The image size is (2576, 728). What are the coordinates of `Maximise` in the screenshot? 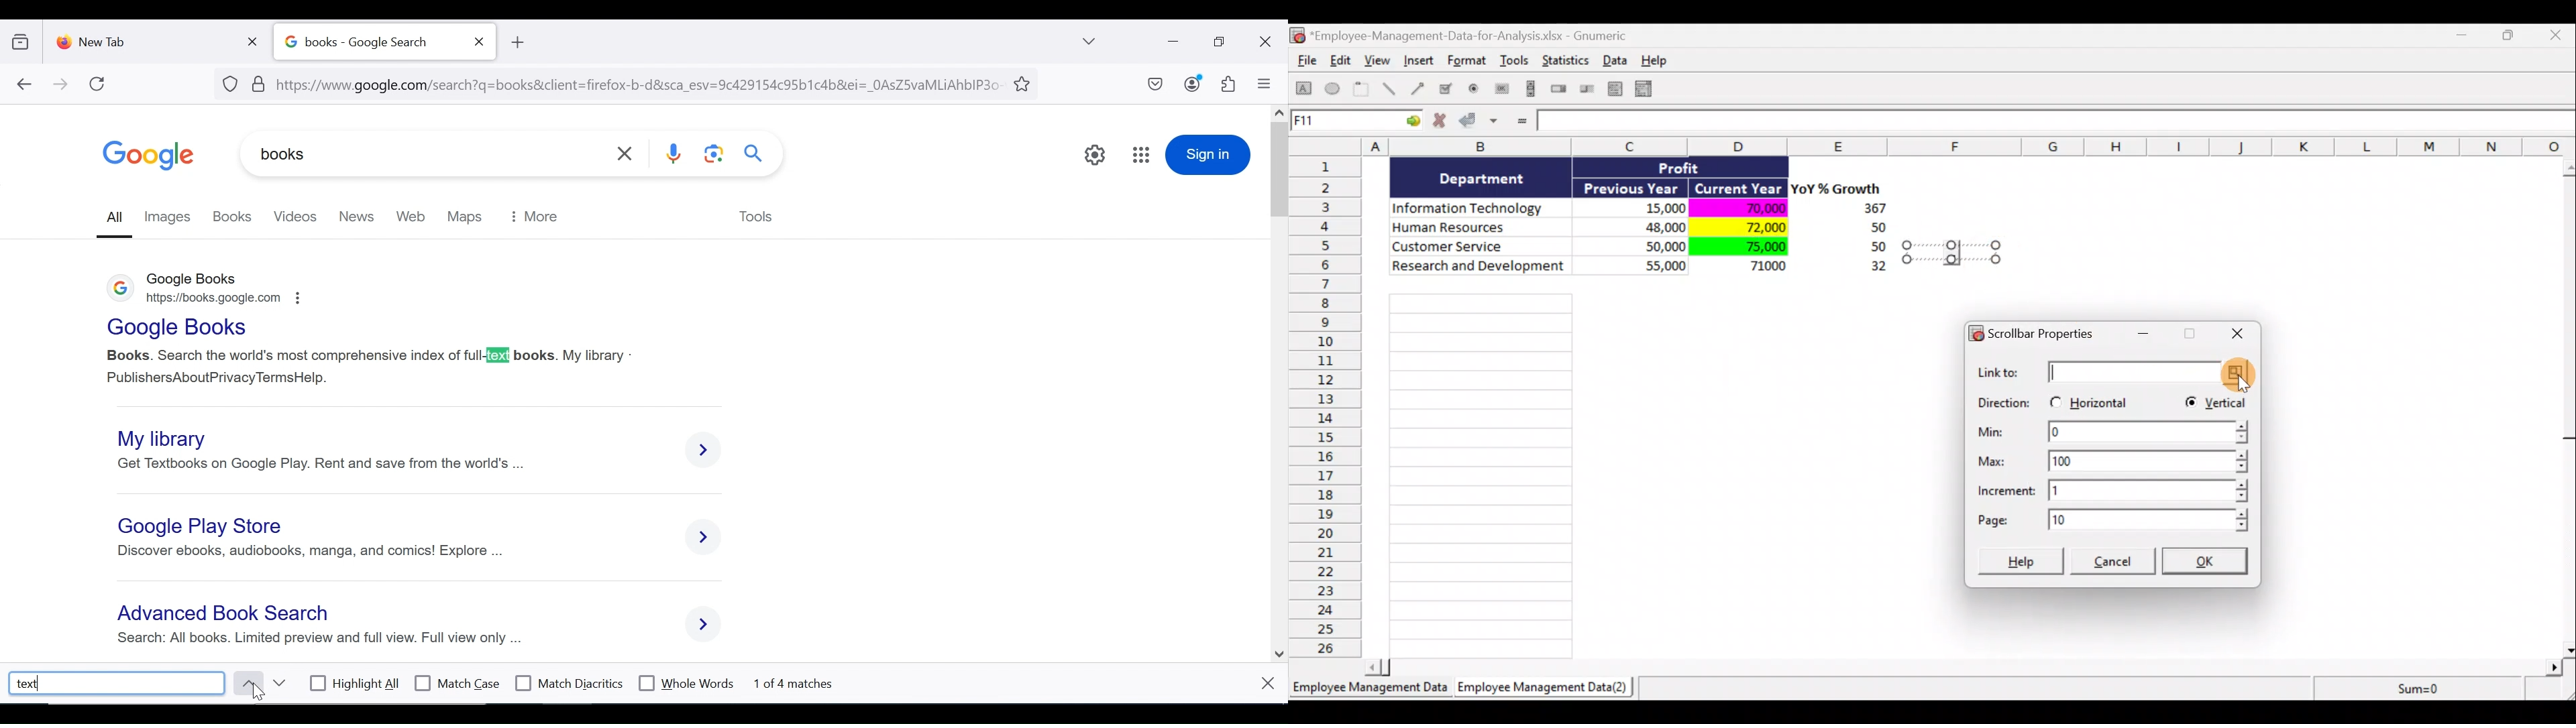 It's located at (2188, 335).